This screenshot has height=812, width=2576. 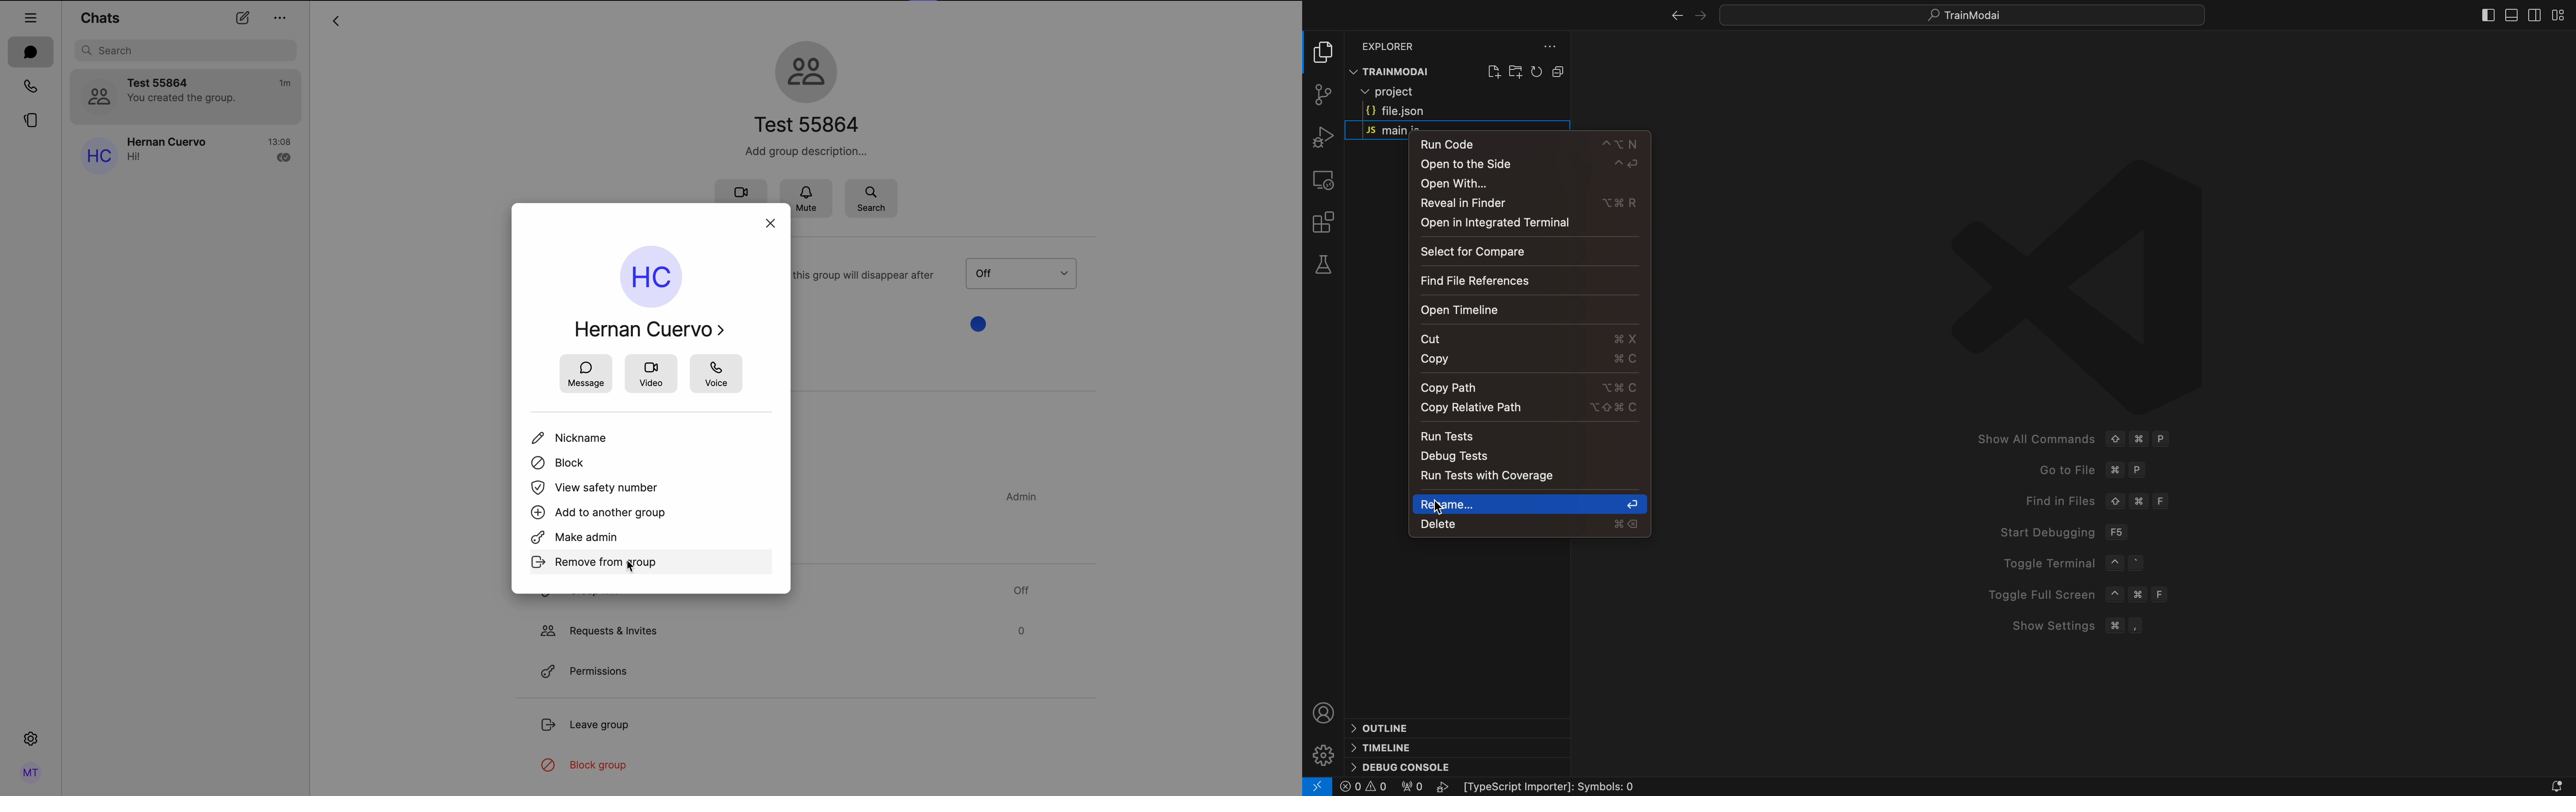 What do you see at coordinates (652, 374) in the screenshot?
I see `video button` at bounding box center [652, 374].